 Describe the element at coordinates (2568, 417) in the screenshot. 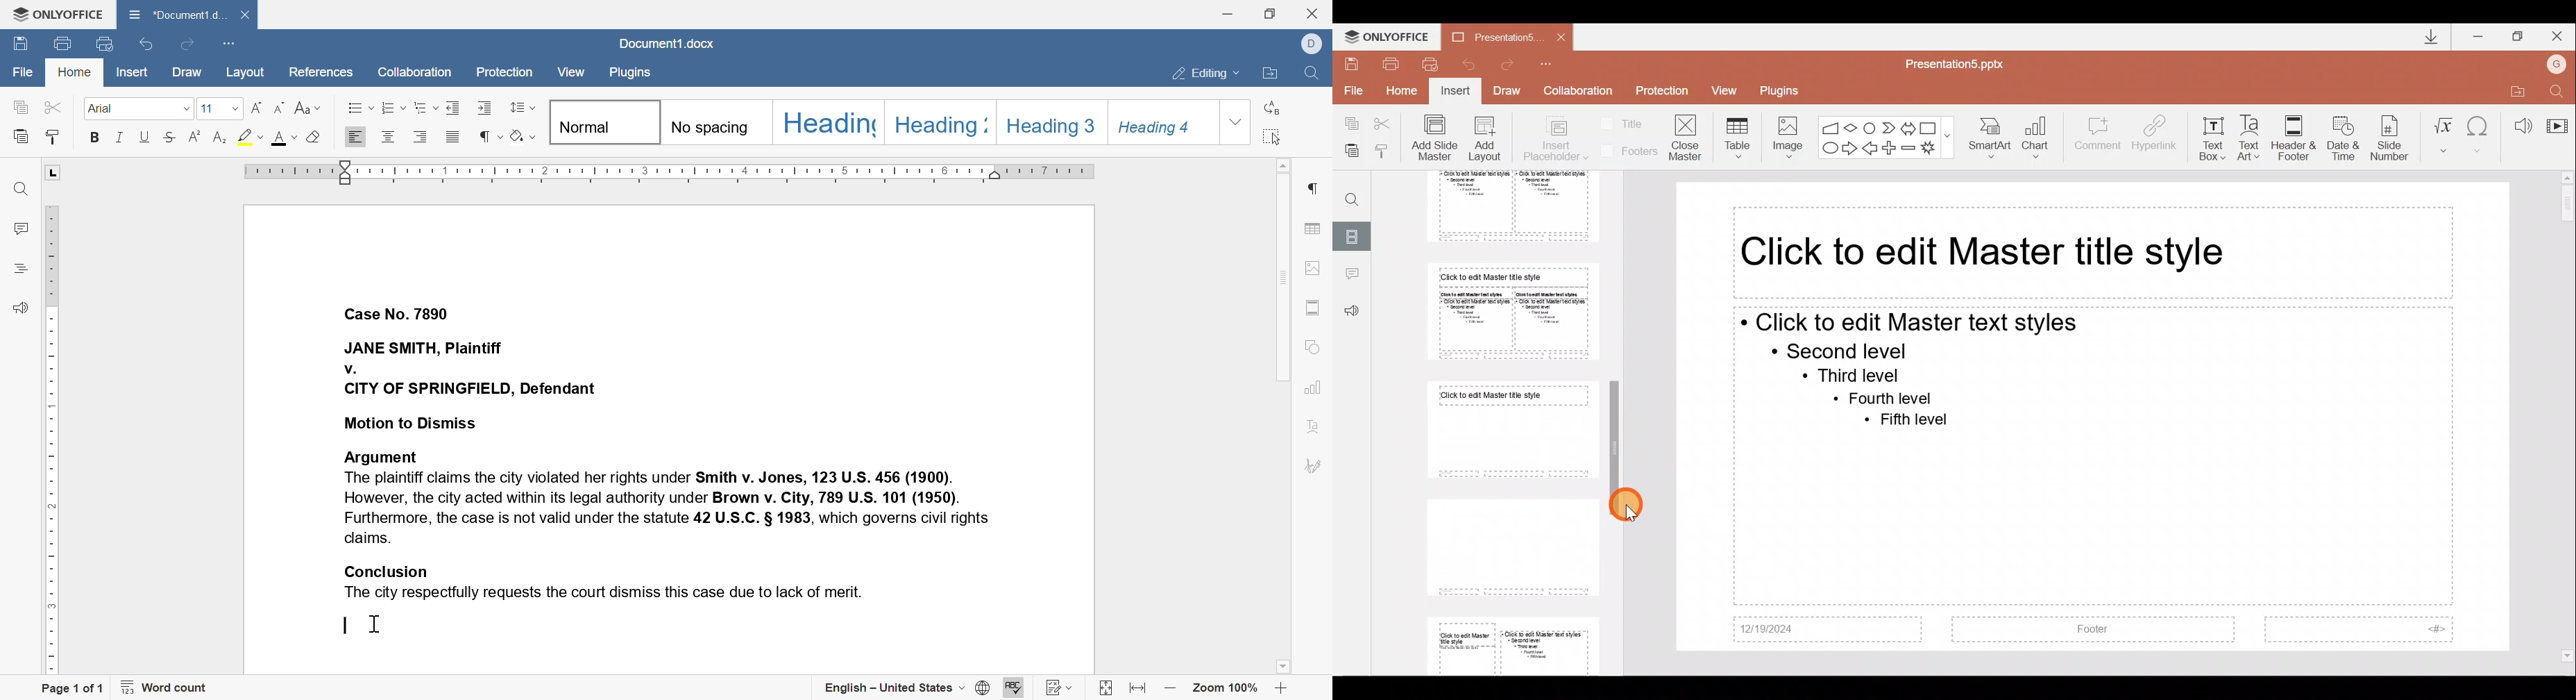

I see `Scroll bar` at that location.